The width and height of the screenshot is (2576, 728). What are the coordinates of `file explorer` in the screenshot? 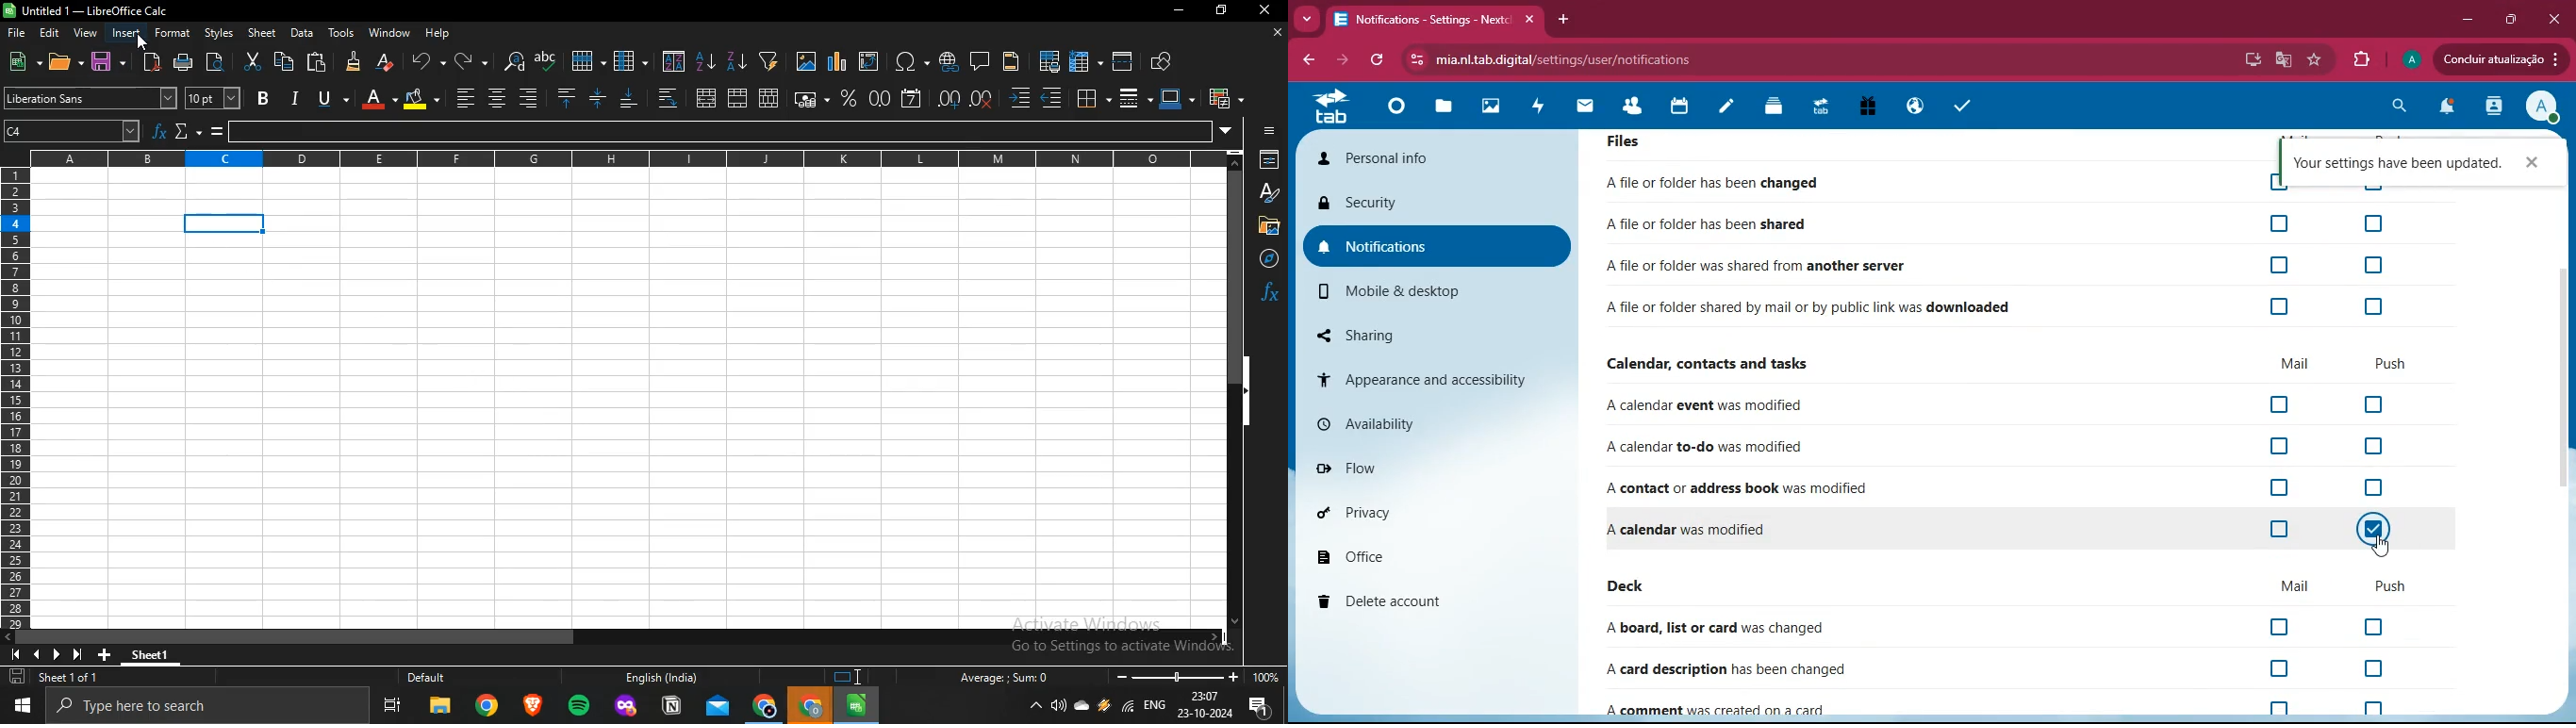 It's located at (440, 709).